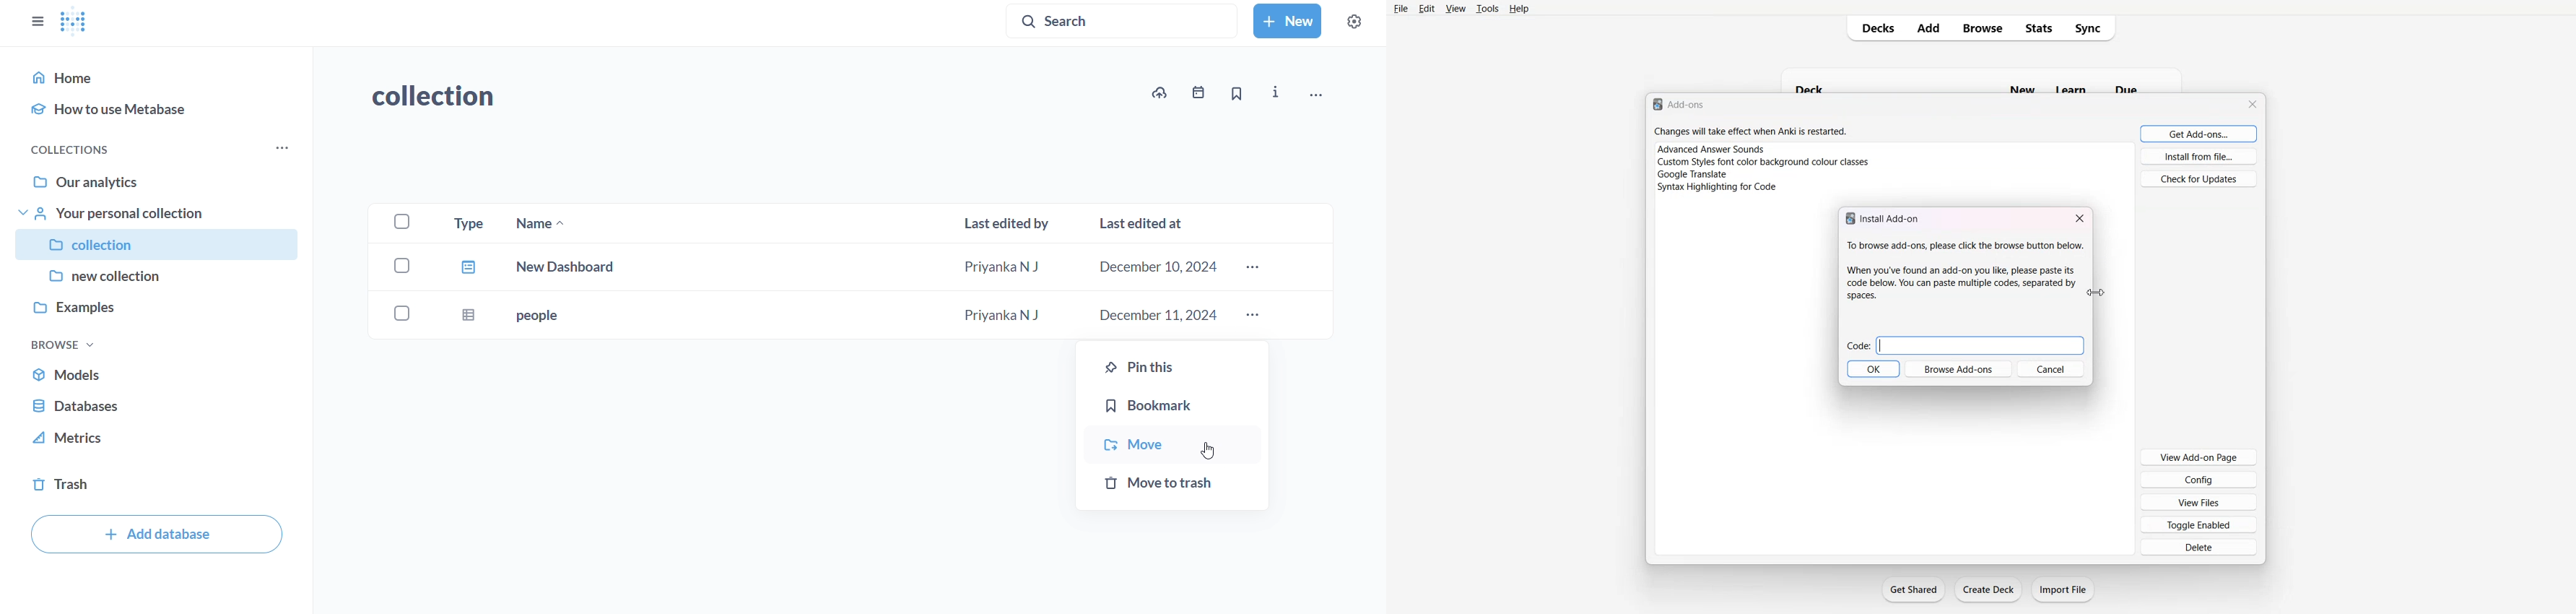 The image size is (2576, 616). Describe the element at coordinates (1874, 29) in the screenshot. I see `Decks` at that location.